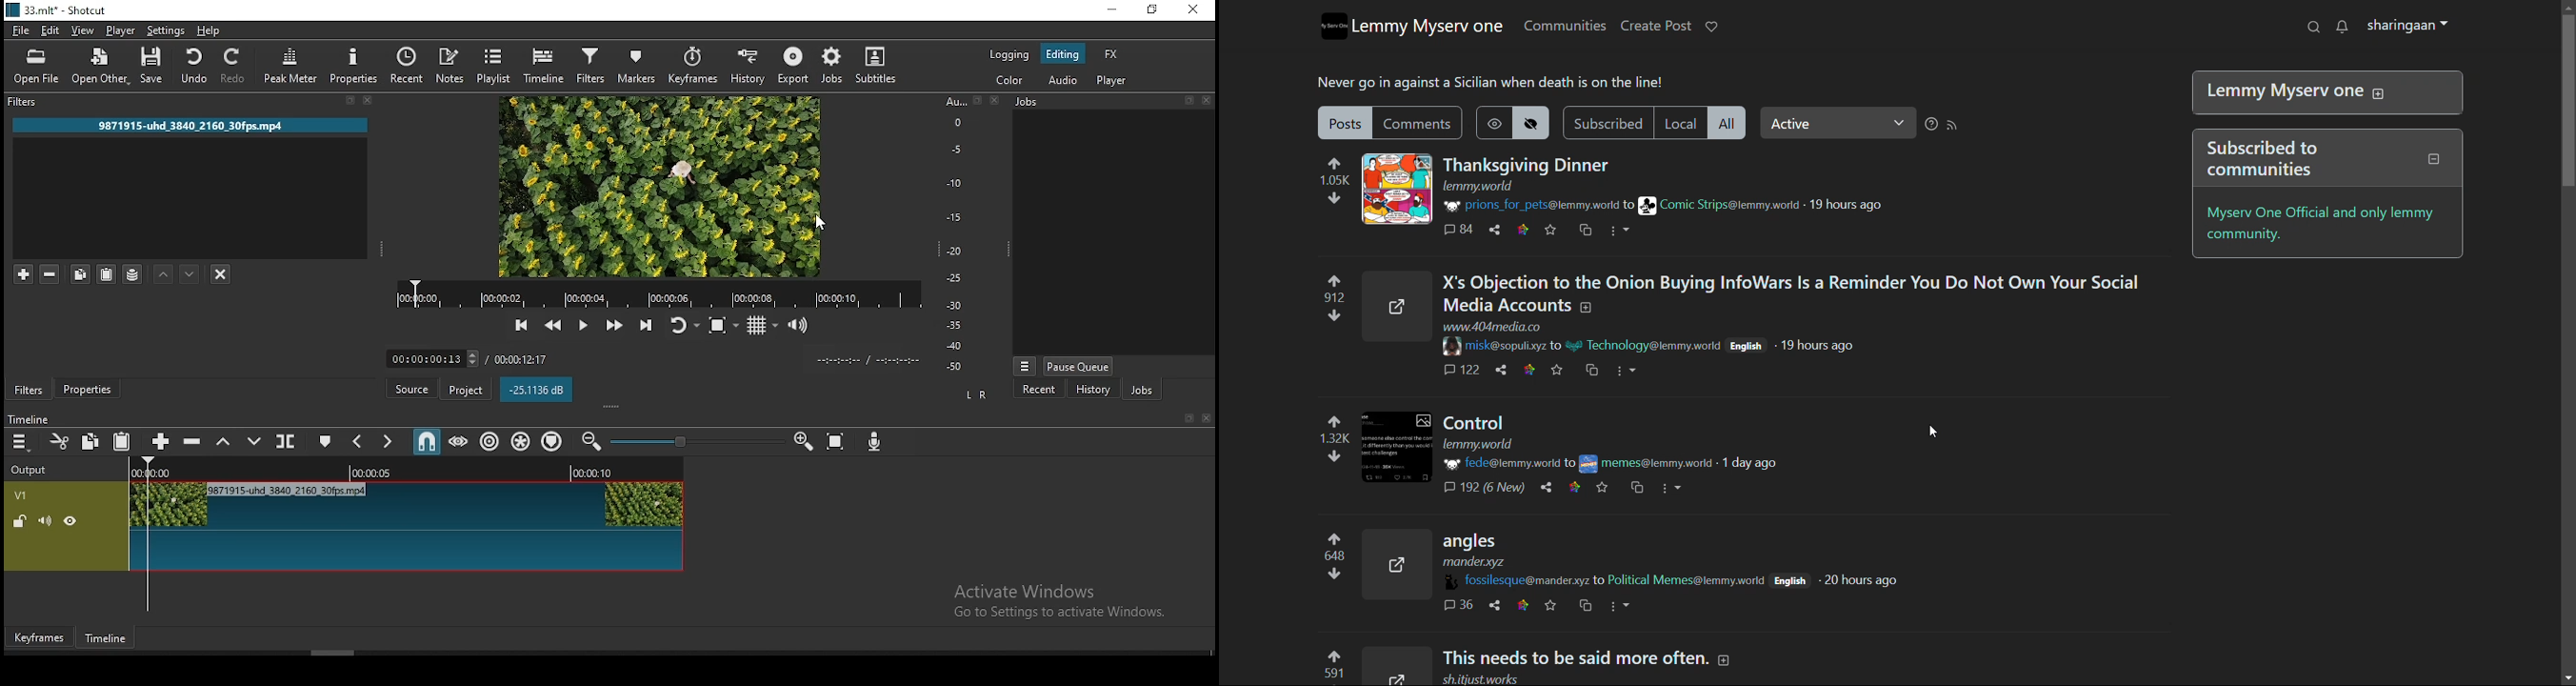  What do you see at coordinates (370, 101) in the screenshot?
I see `close` at bounding box center [370, 101].